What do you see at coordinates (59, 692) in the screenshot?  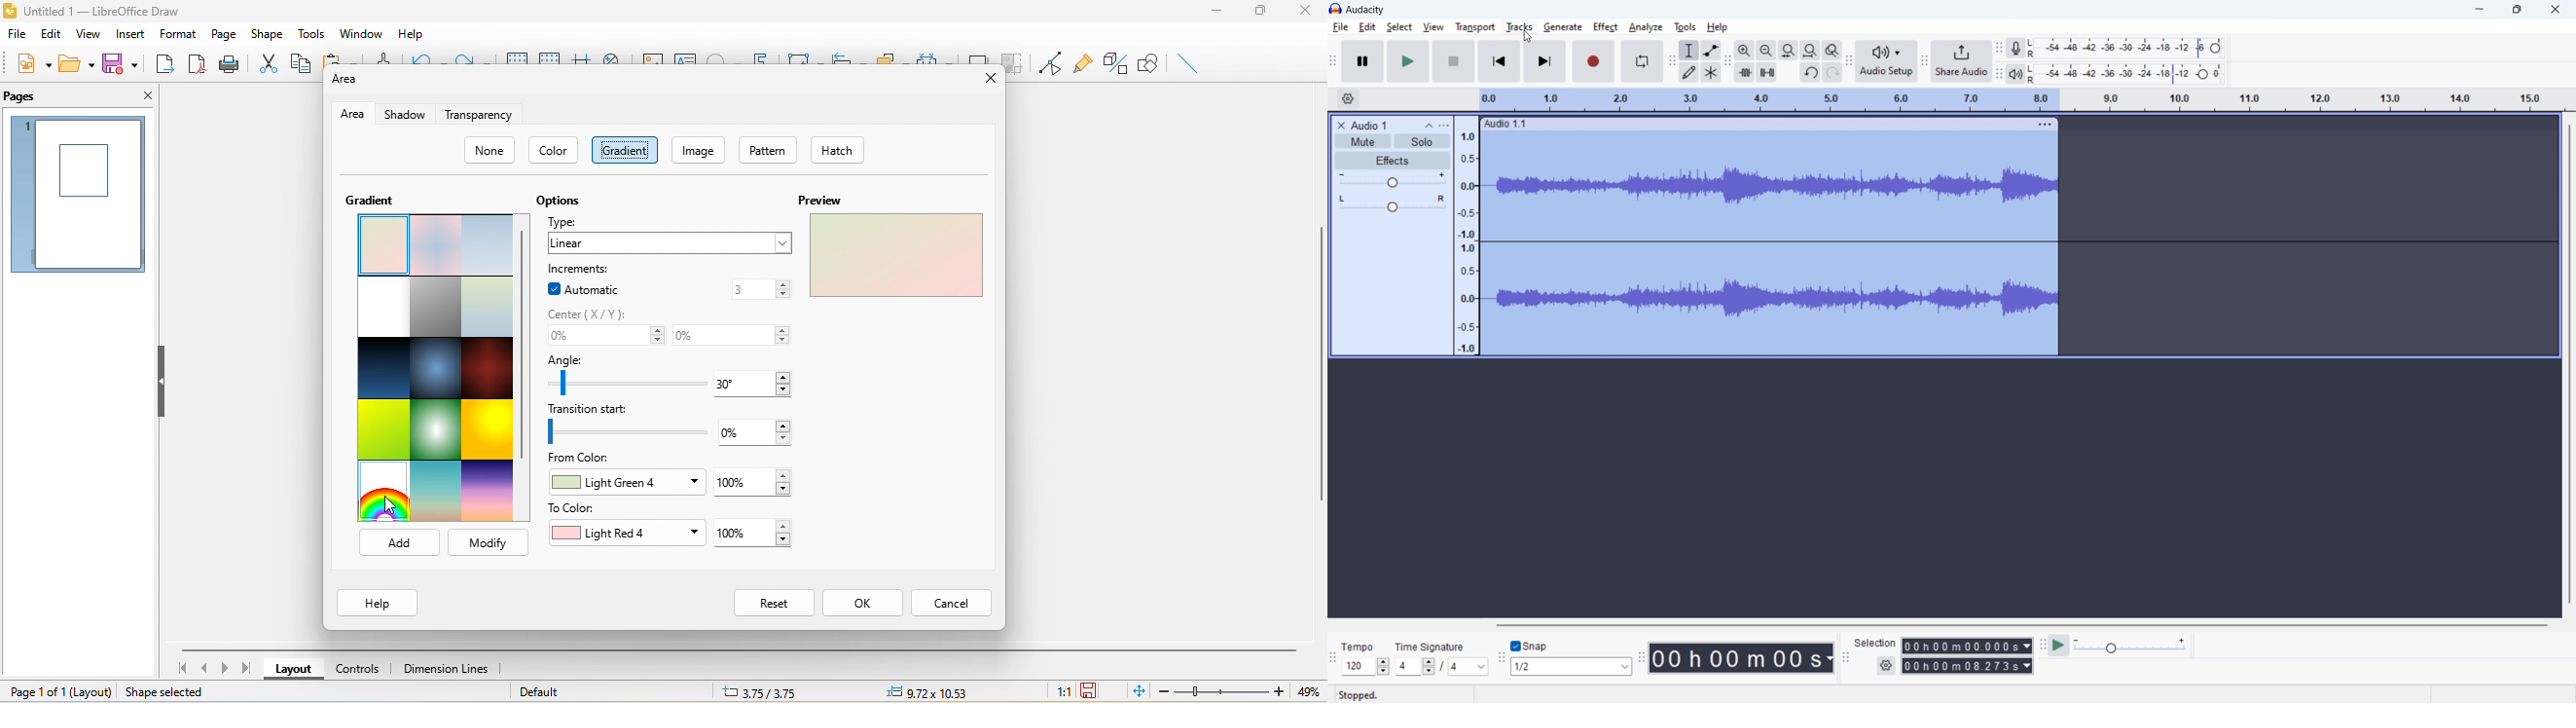 I see `page 1 of 1` at bounding box center [59, 692].